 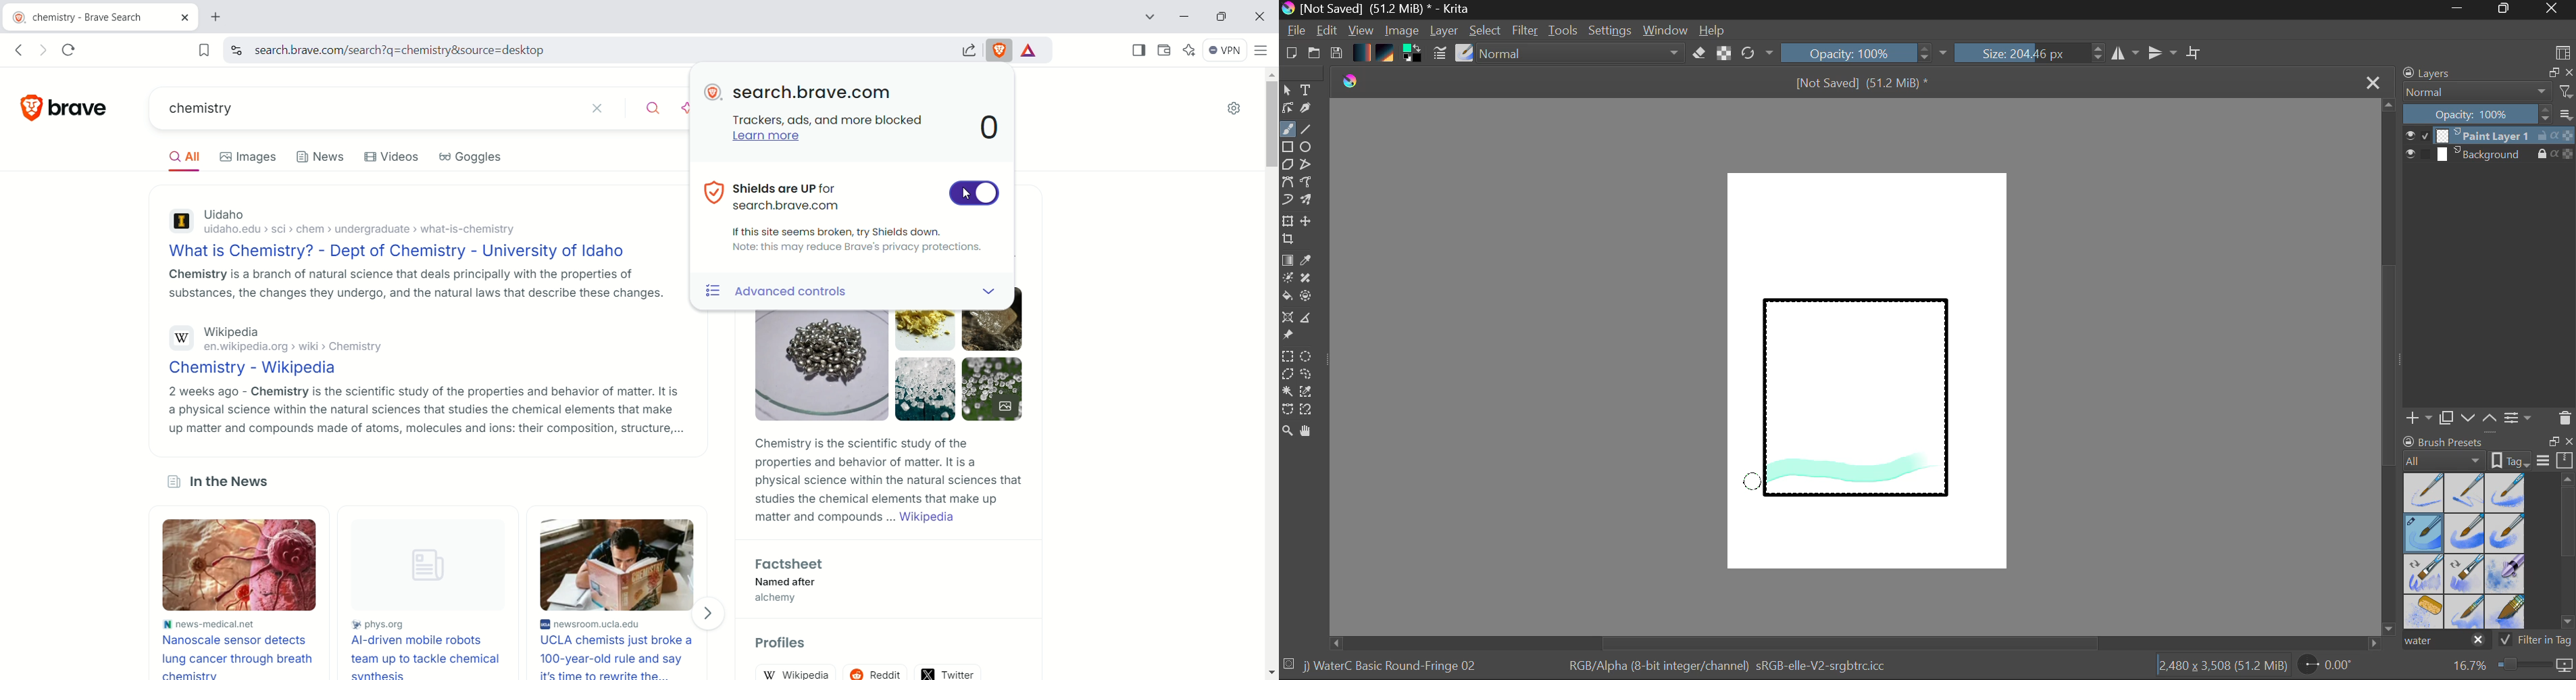 I want to click on Named after, so click(x=787, y=583).